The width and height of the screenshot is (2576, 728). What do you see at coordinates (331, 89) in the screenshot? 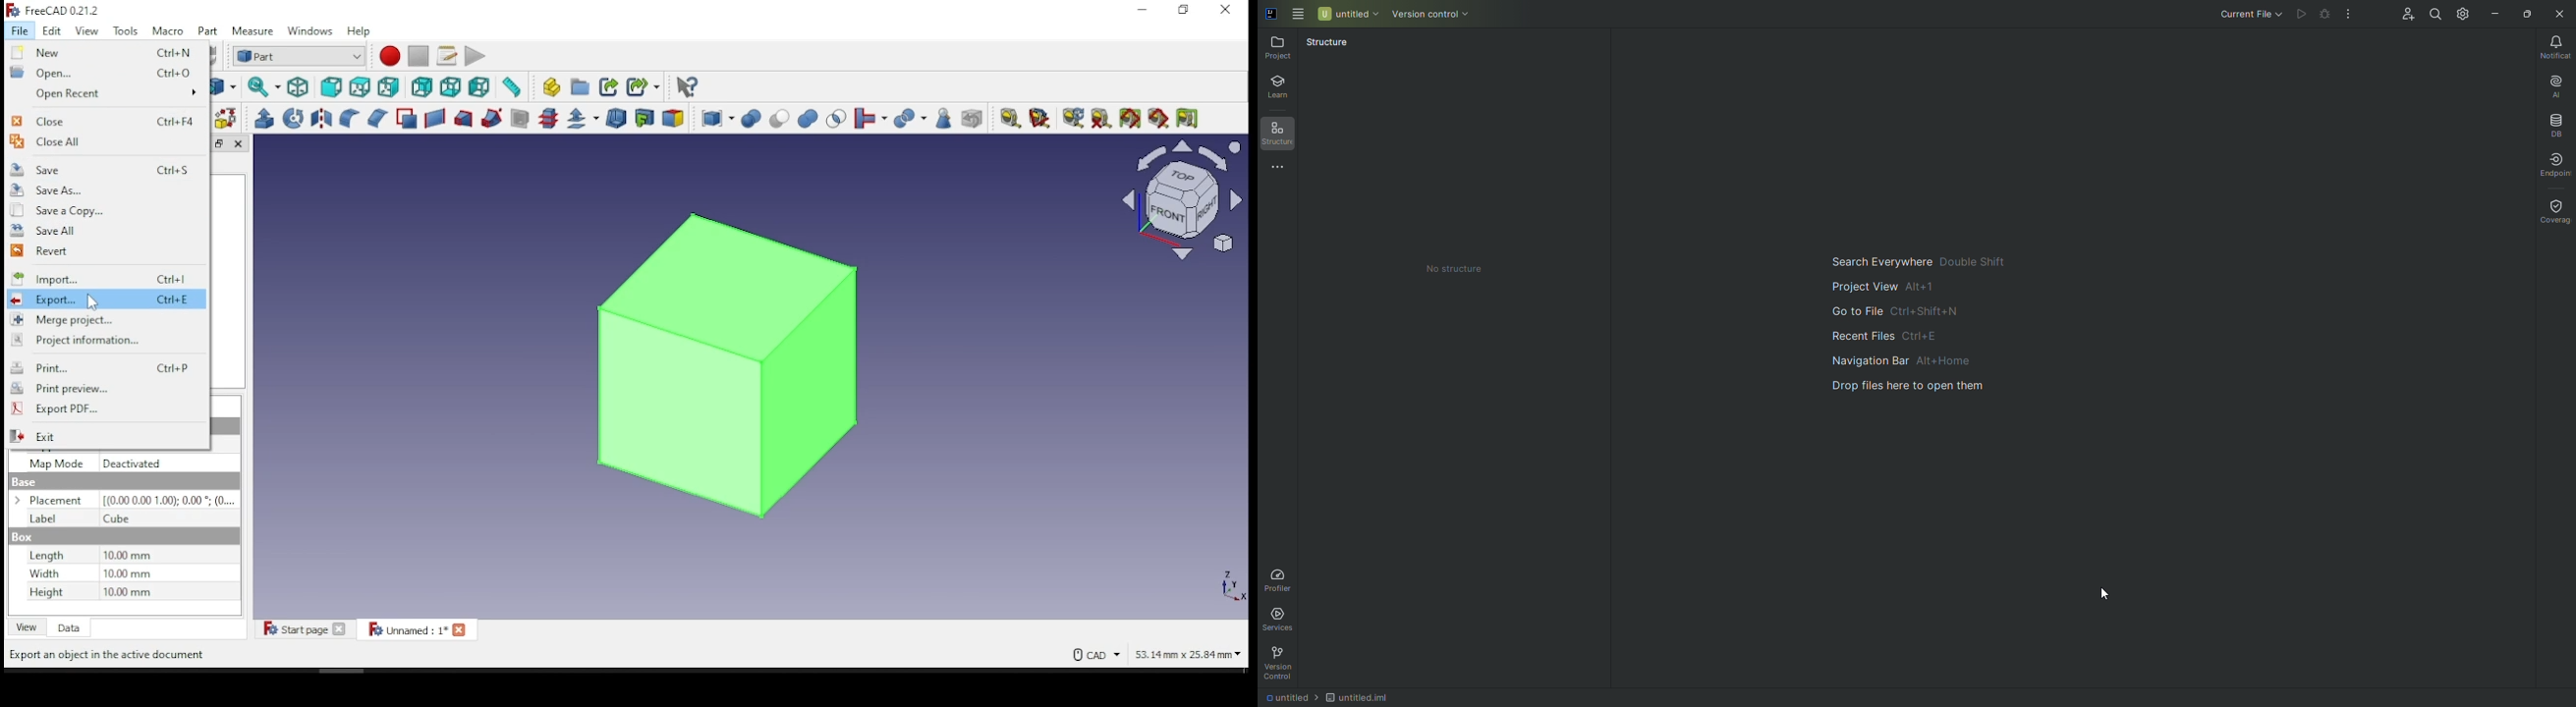
I see `front` at bounding box center [331, 89].